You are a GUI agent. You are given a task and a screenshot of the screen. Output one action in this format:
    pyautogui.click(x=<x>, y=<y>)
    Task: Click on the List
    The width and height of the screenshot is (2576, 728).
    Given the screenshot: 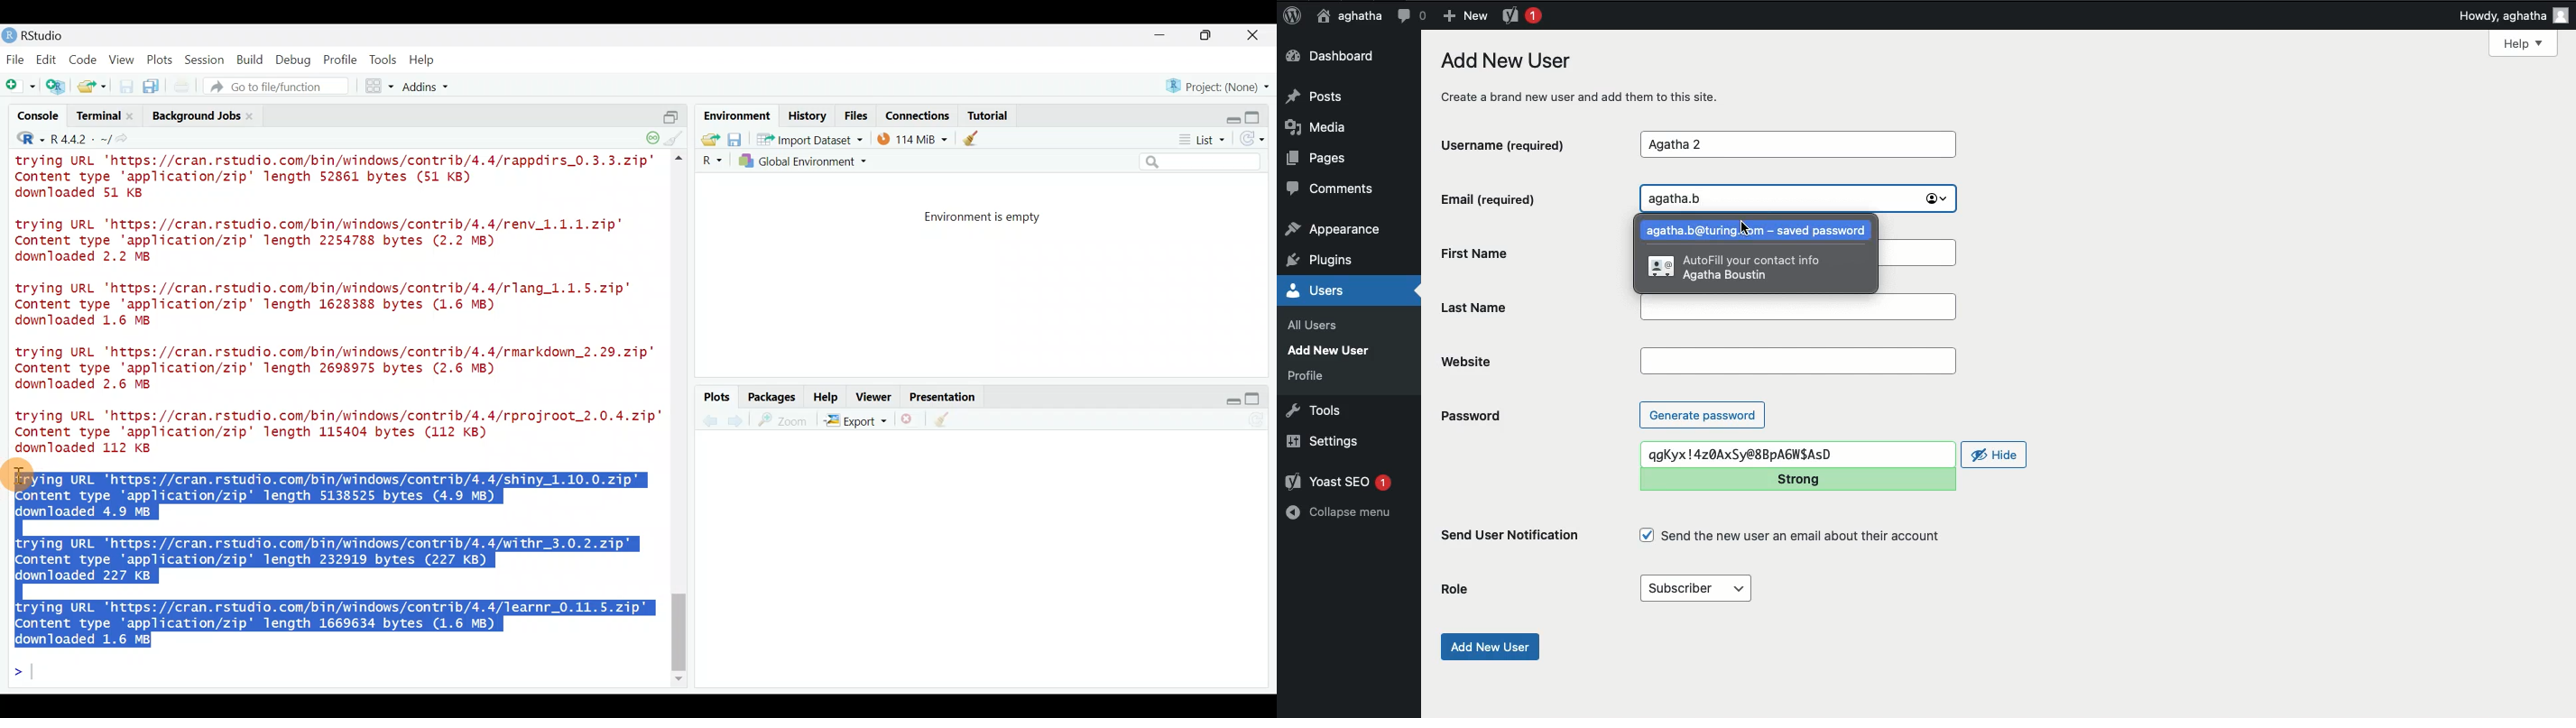 What is the action you would take?
    pyautogui.click(x=1200, y=140)
    